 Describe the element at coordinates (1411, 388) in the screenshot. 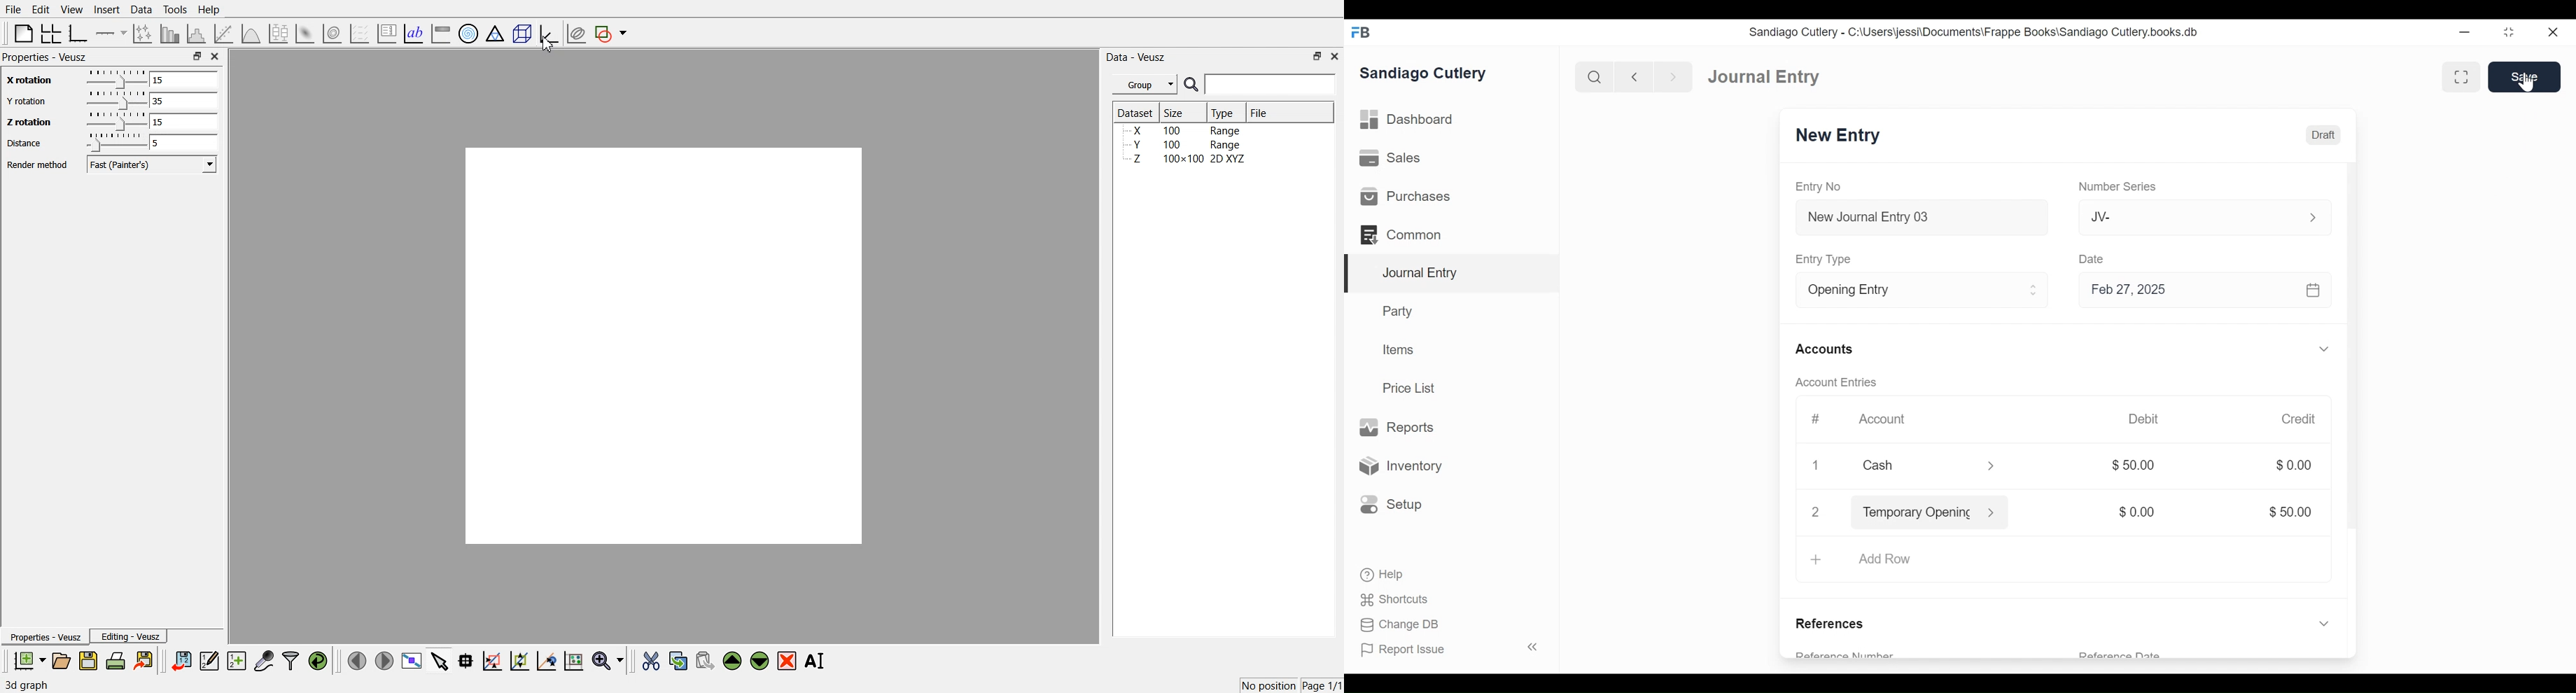

I see `Price List` at that location.